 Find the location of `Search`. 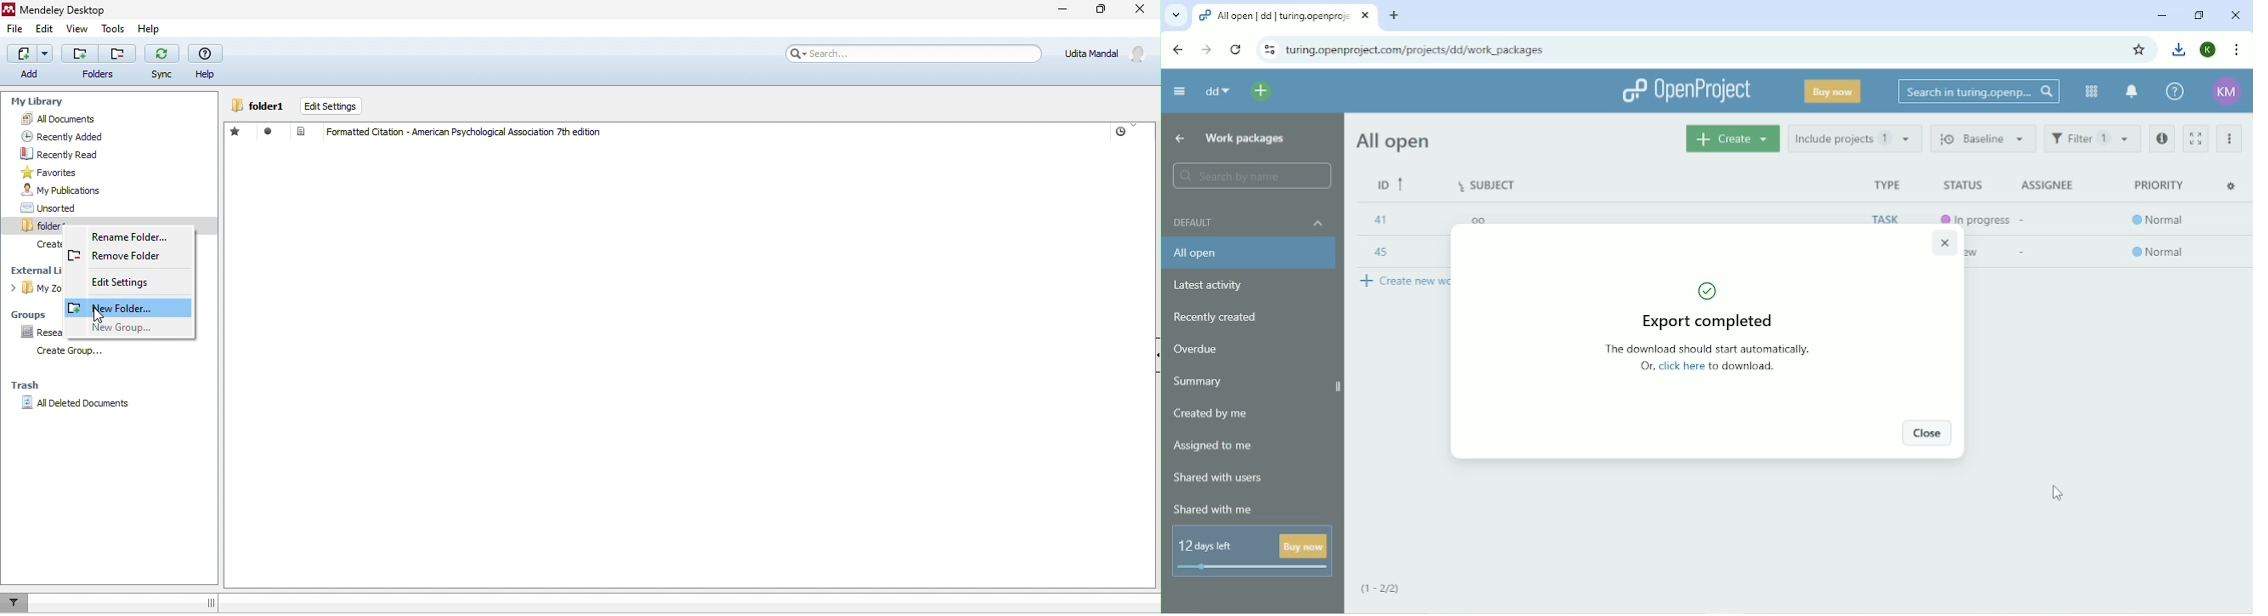

Search is located at coordinates (1977, 91).